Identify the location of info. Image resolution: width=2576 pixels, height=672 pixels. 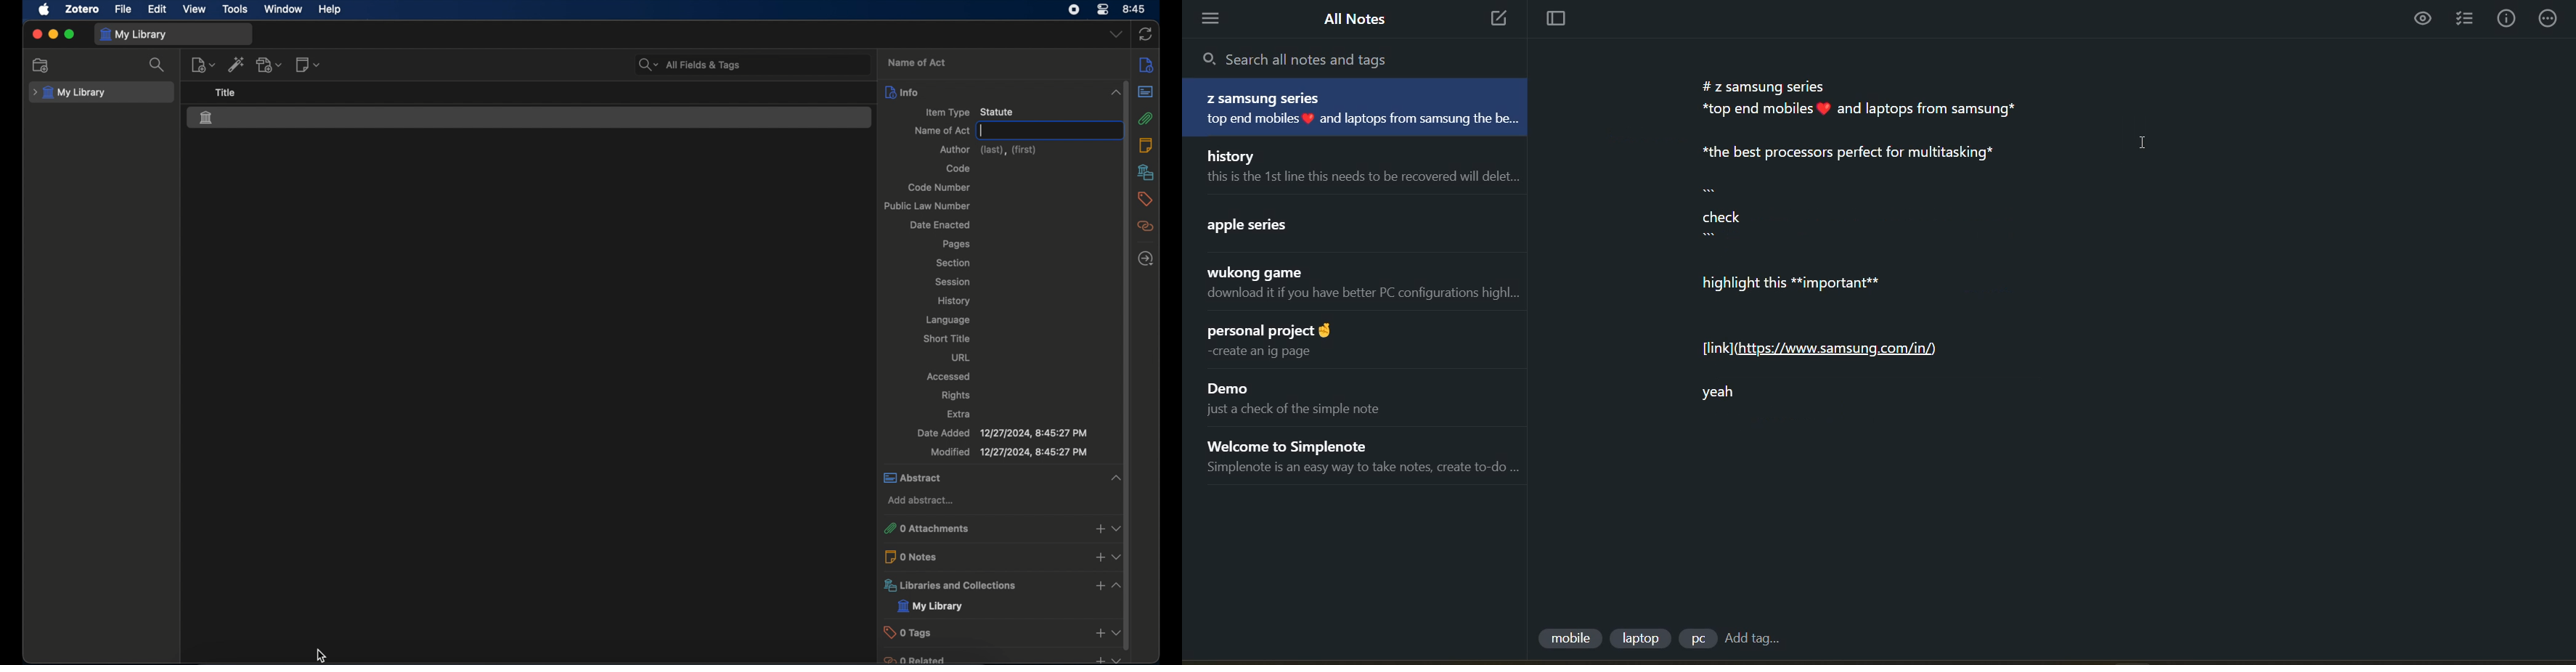
(2506, 19).